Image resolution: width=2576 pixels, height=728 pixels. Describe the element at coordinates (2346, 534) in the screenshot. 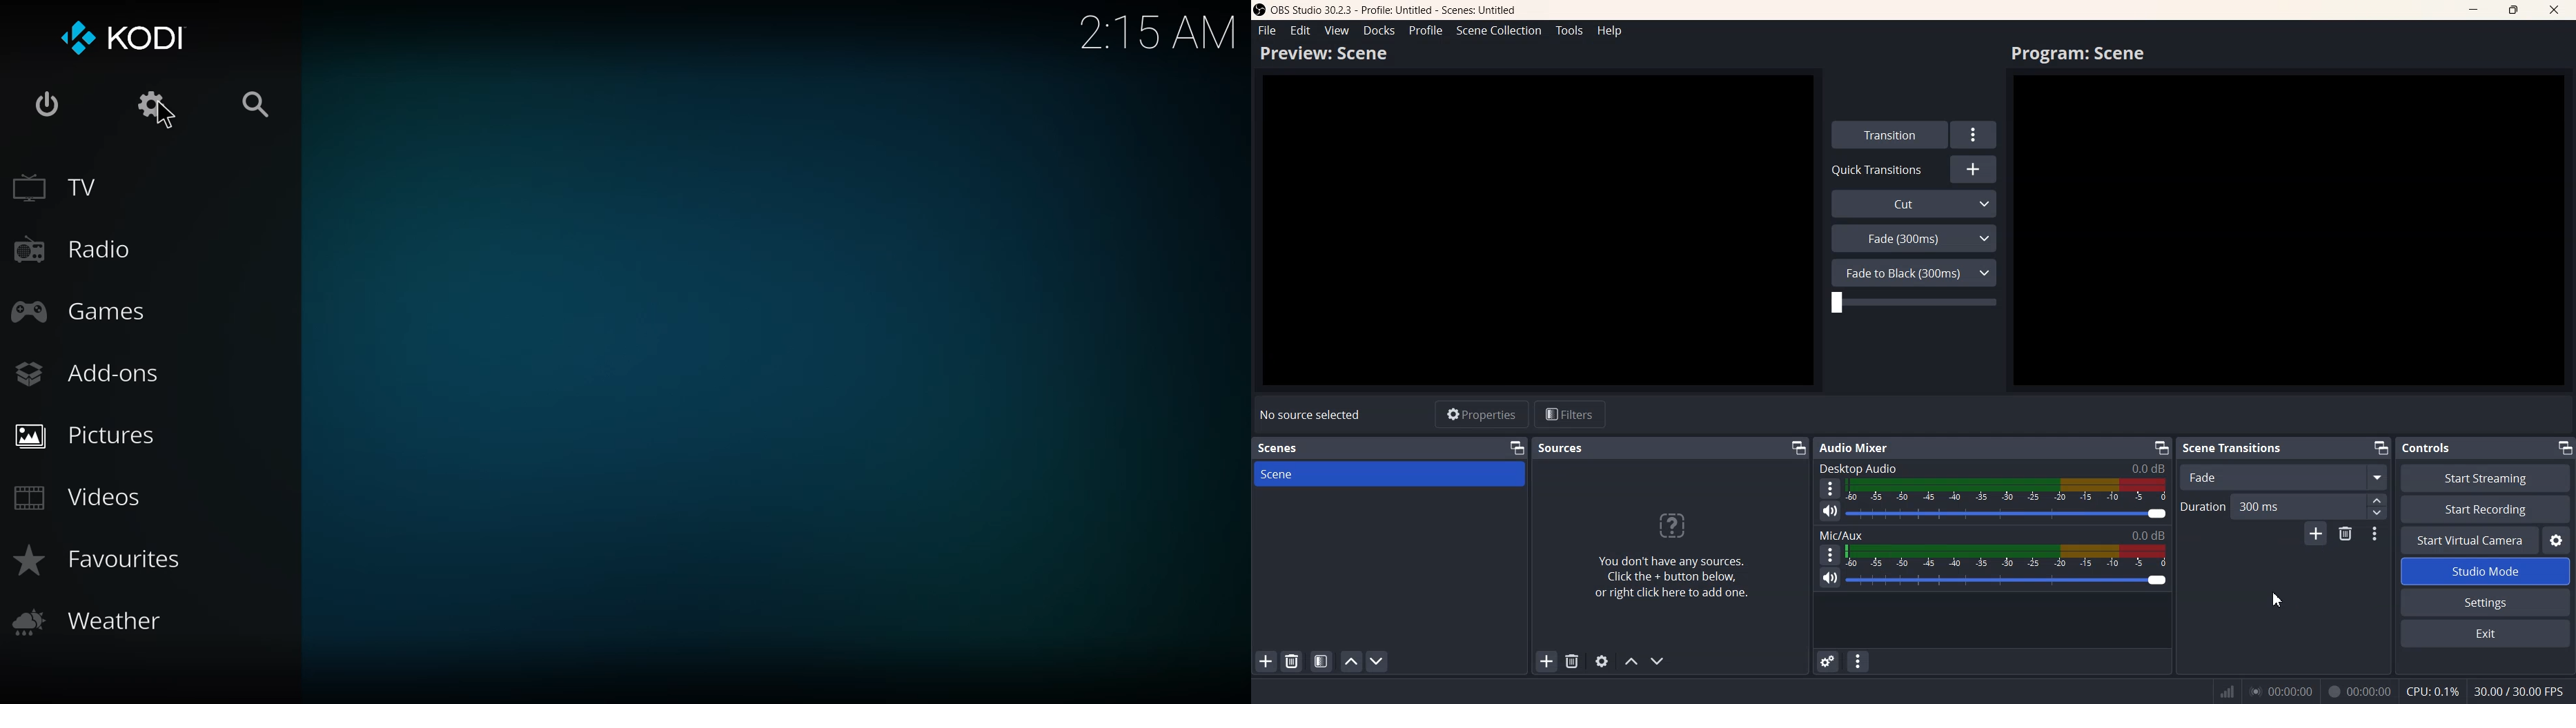

I see `Remove configurable transition` at that location.